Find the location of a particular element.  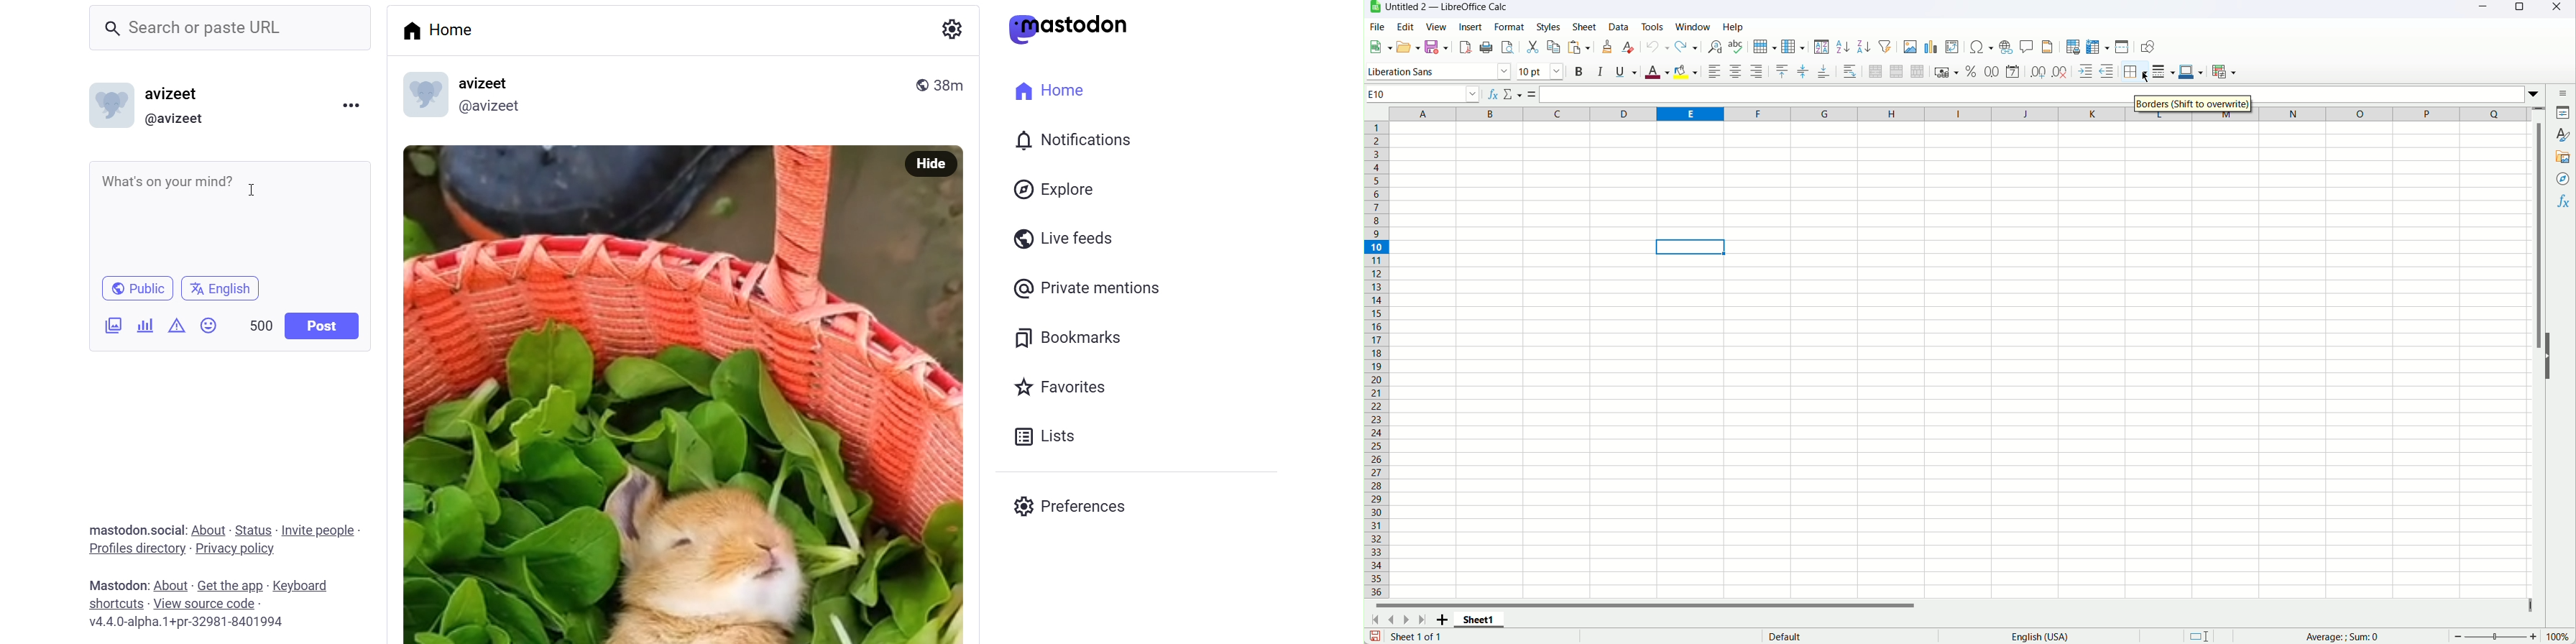

Home is located at coordinates (1052, 90).